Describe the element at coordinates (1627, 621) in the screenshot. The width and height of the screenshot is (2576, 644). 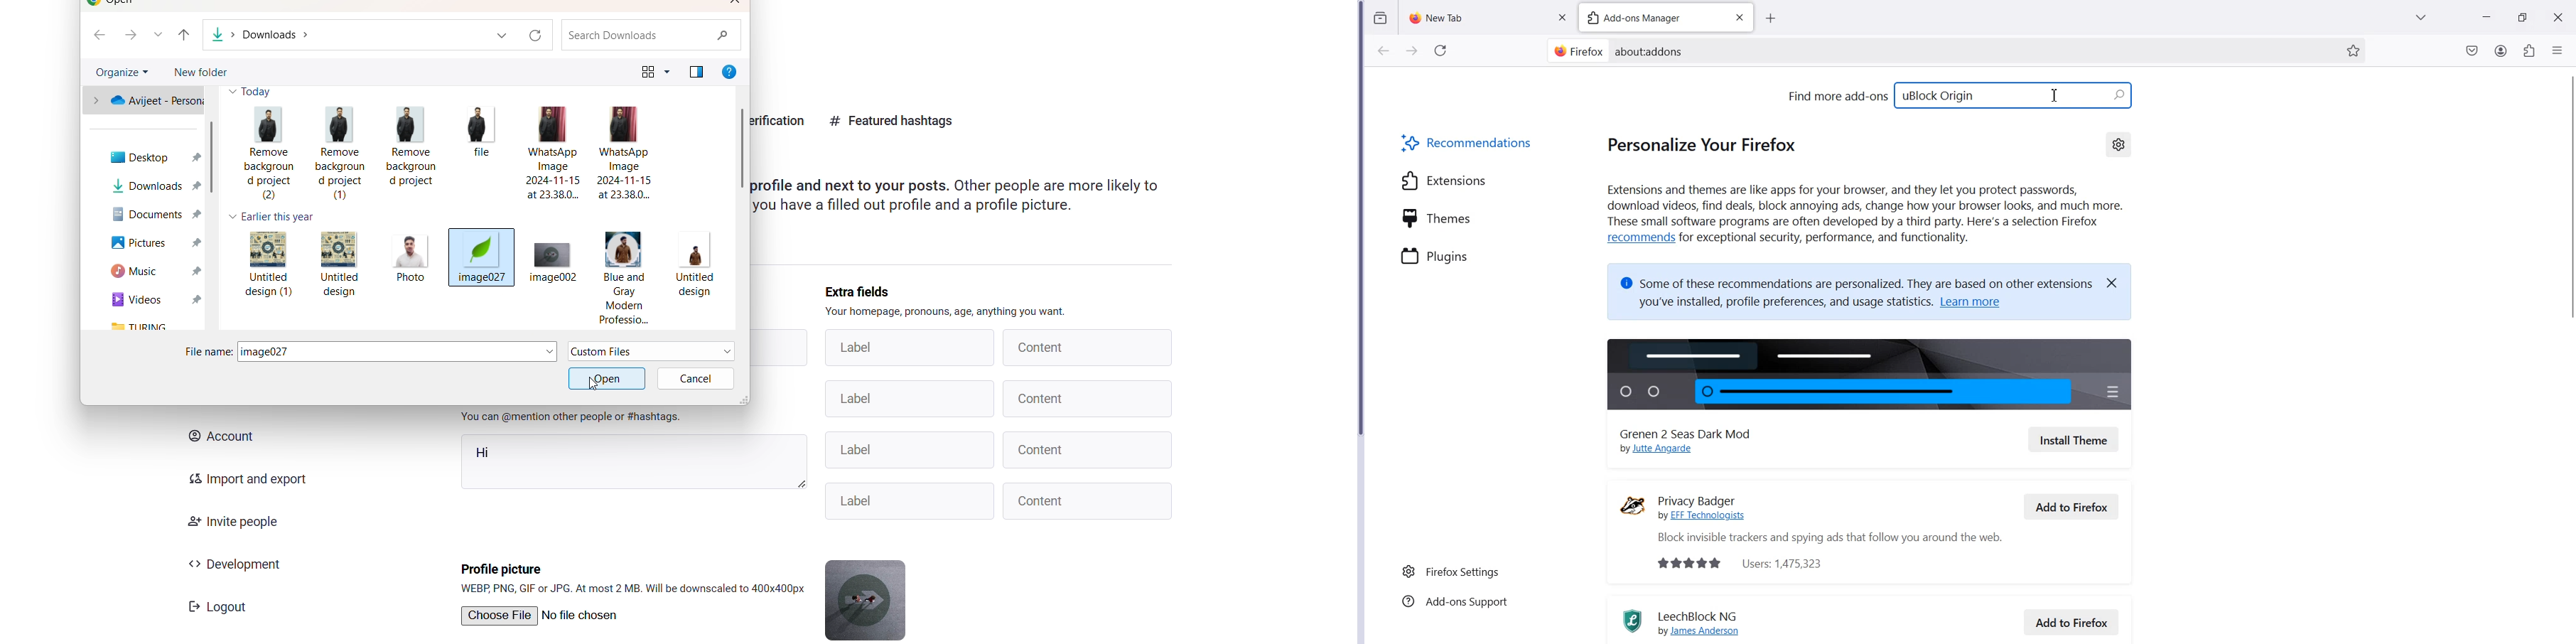
I see `Logo` at that location.